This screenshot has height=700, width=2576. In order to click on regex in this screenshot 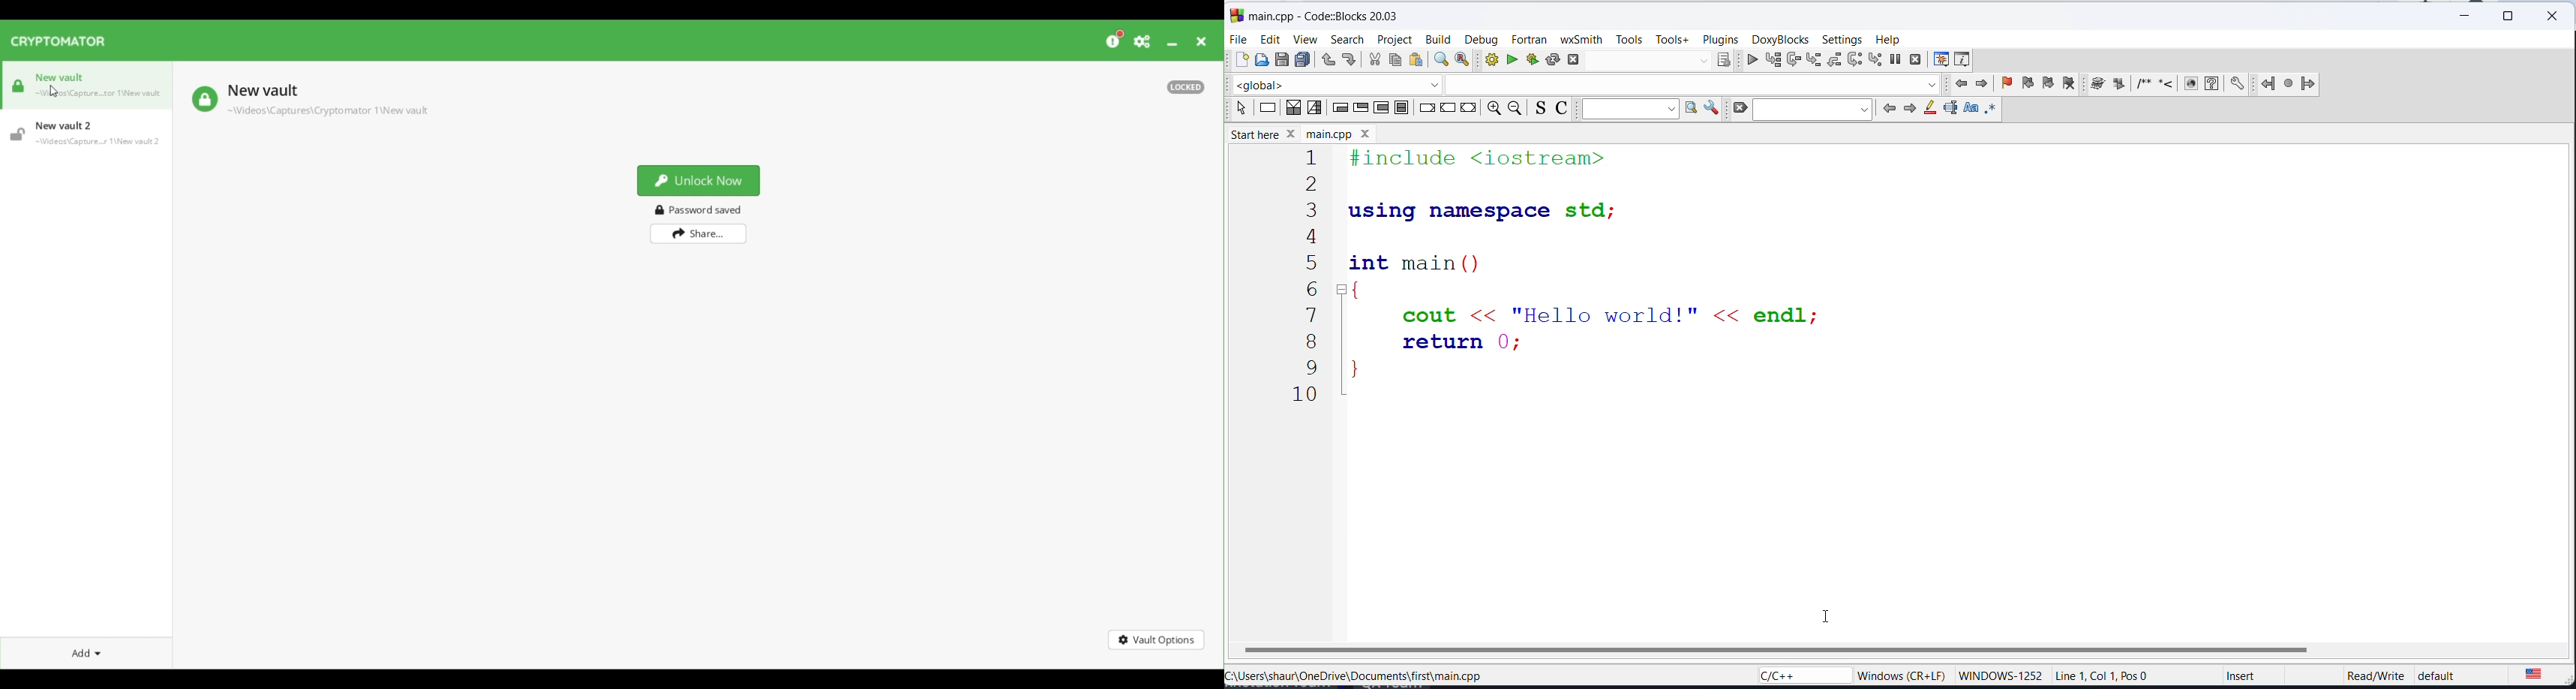, I will do `click(1989, 110)`.